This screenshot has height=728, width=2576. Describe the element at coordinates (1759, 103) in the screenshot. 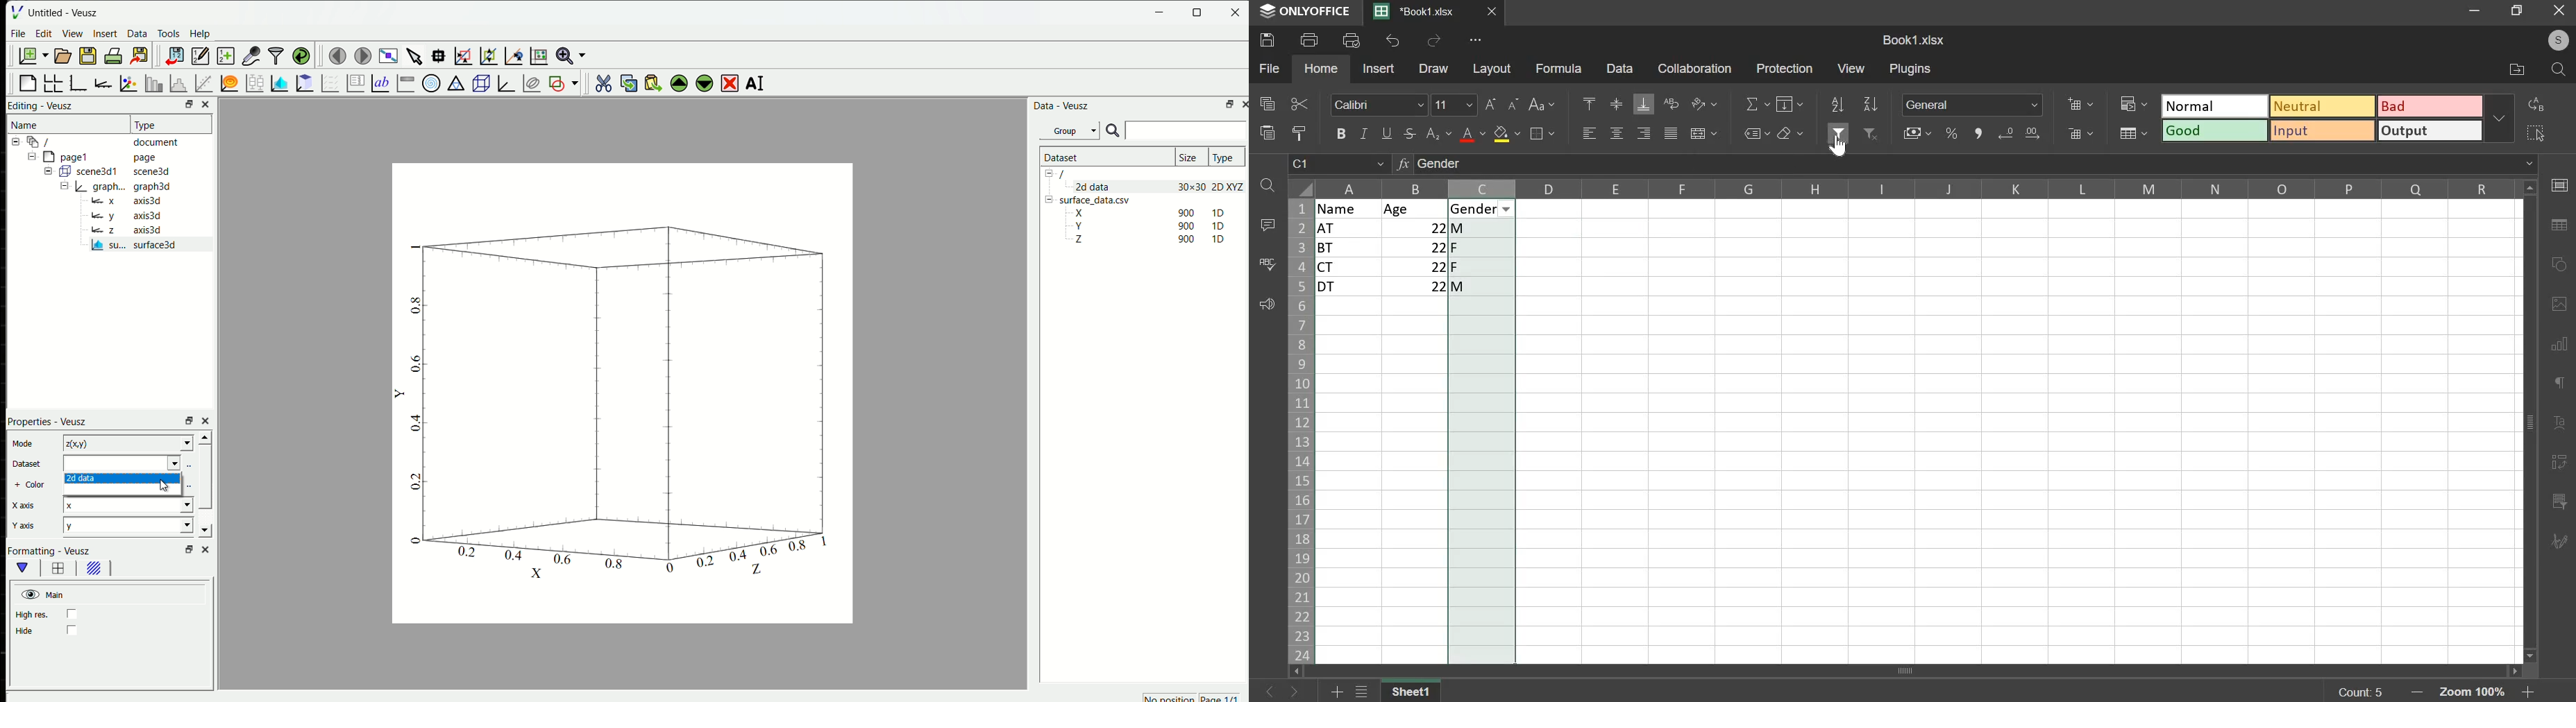

I see `sum` at that location.